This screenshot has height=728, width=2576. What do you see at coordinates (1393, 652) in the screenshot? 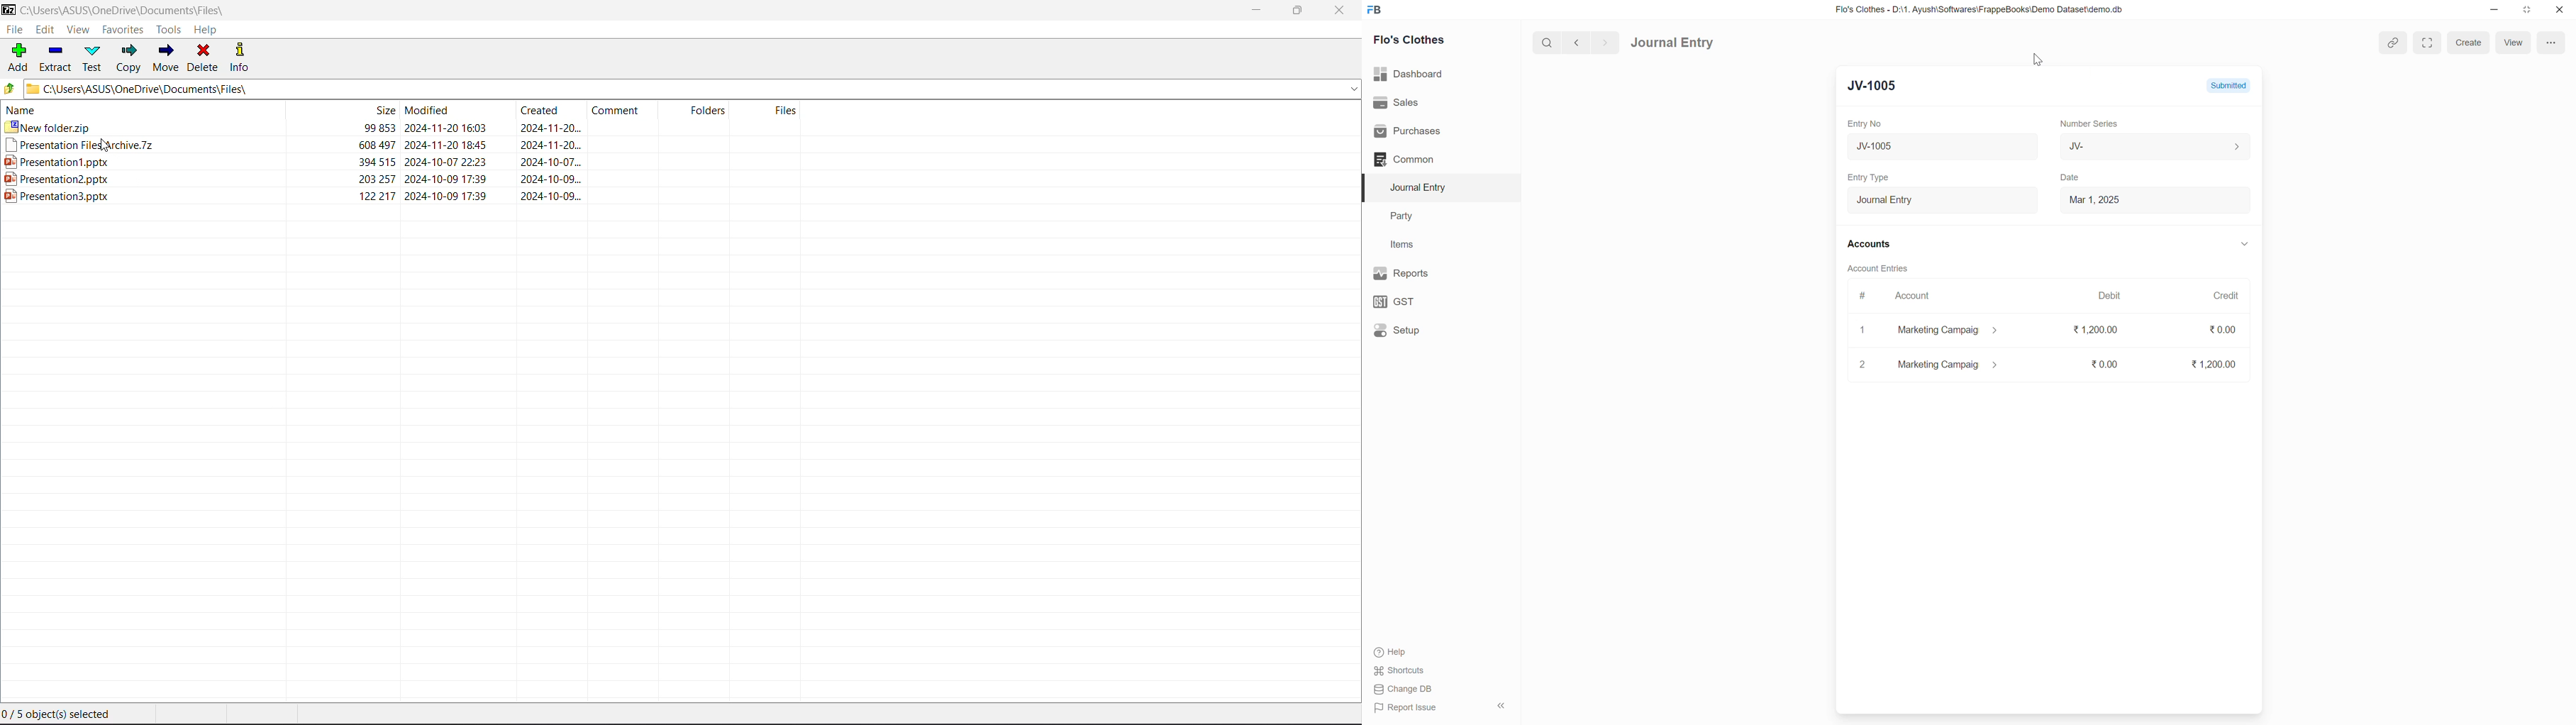
I see `Help` at bounding box center [1393, 652].